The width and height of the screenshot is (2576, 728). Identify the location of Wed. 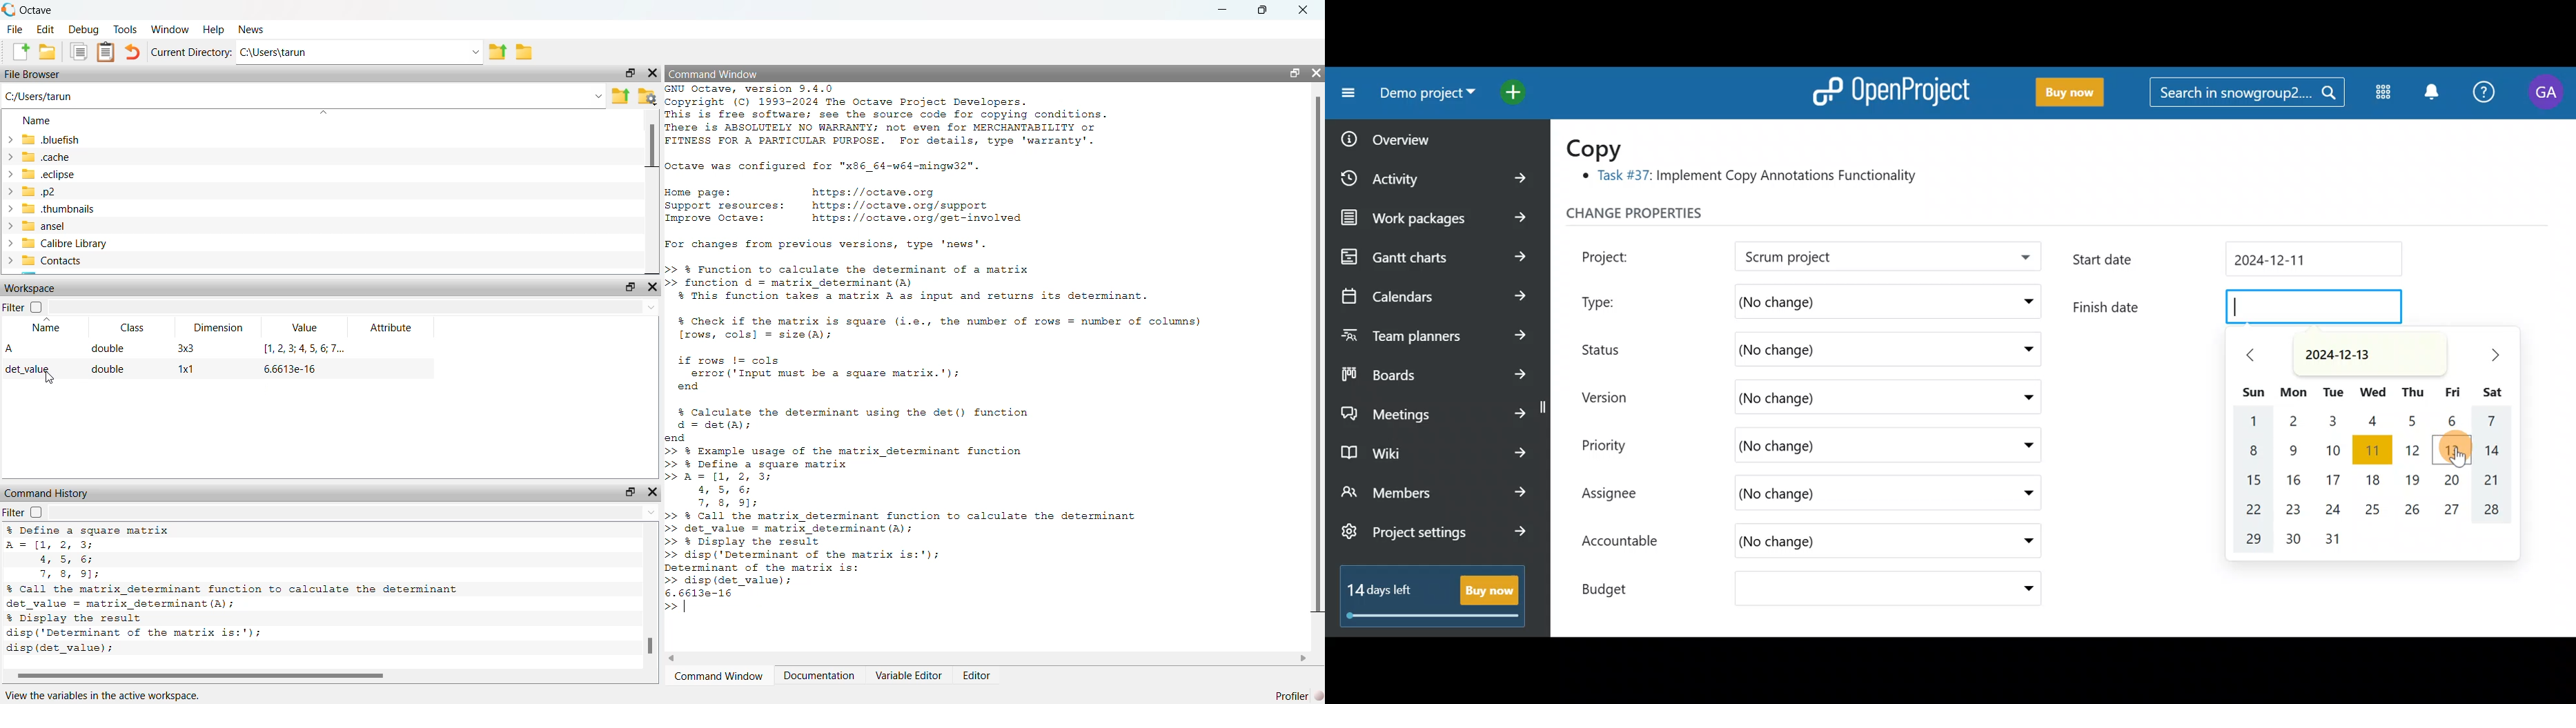
(2373, 390).